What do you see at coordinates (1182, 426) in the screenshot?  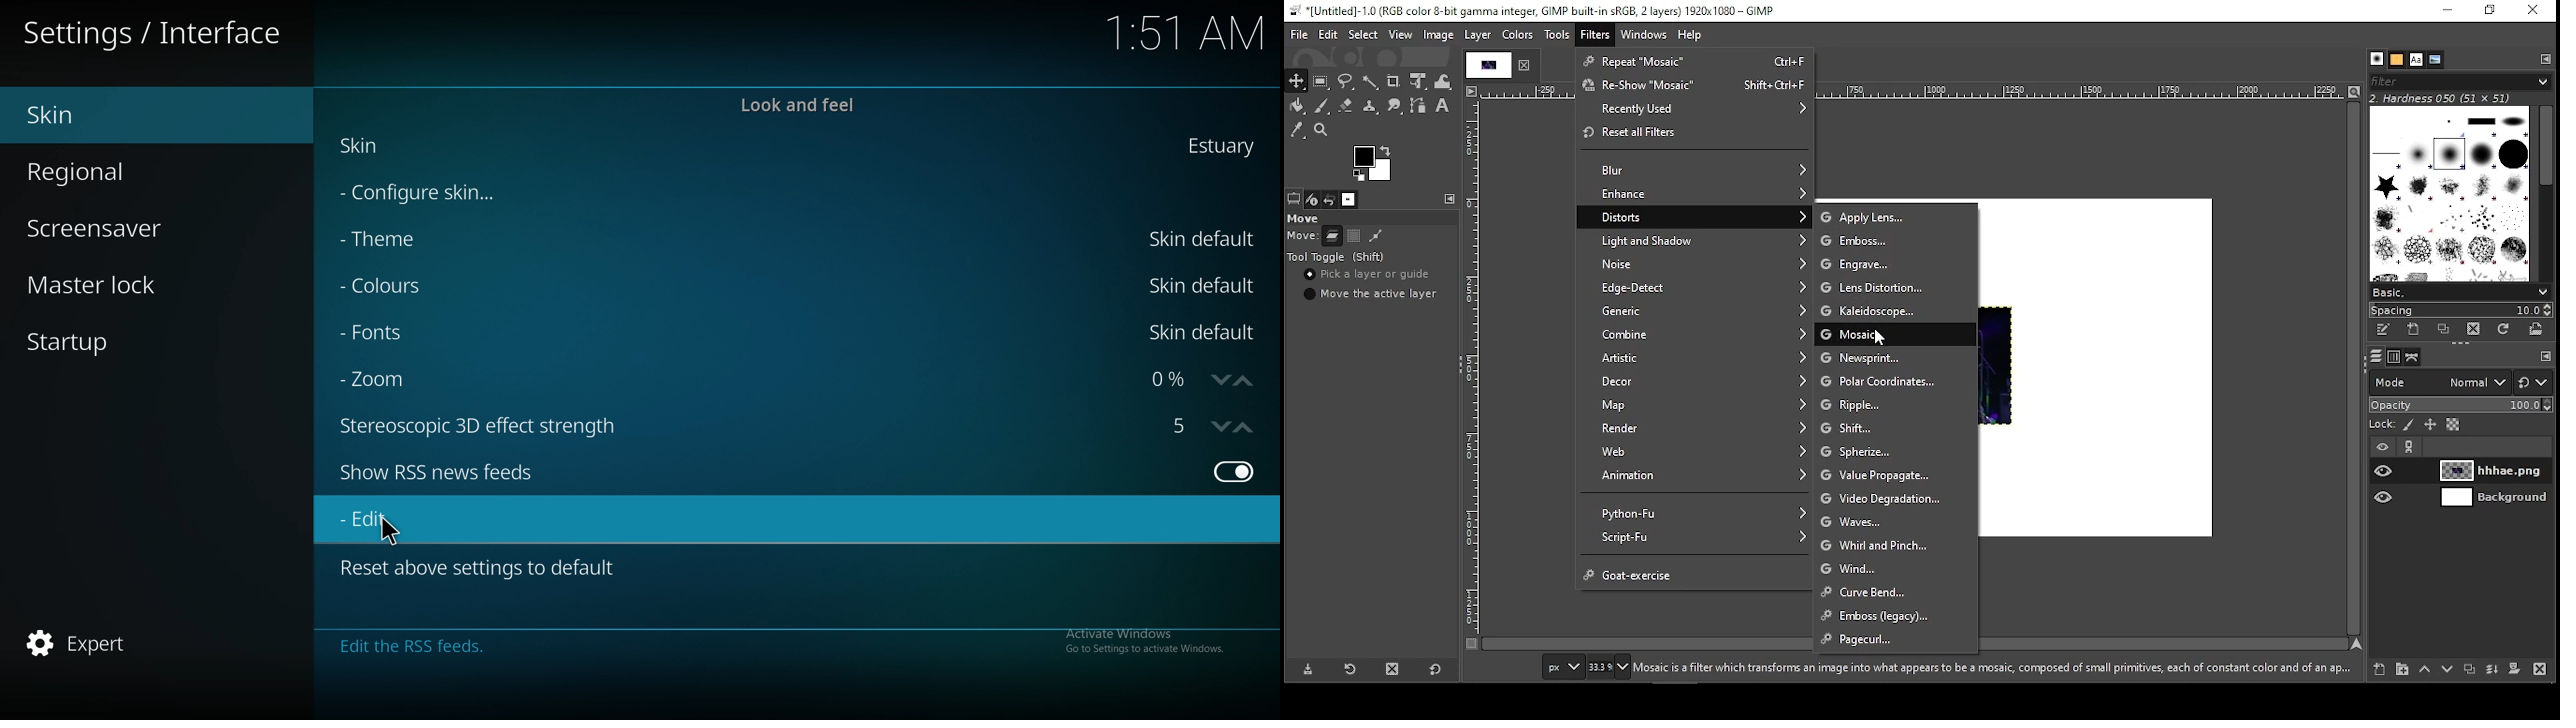 I see `stereoscopic 3d effect strength` at bounding box center [1182, 426].